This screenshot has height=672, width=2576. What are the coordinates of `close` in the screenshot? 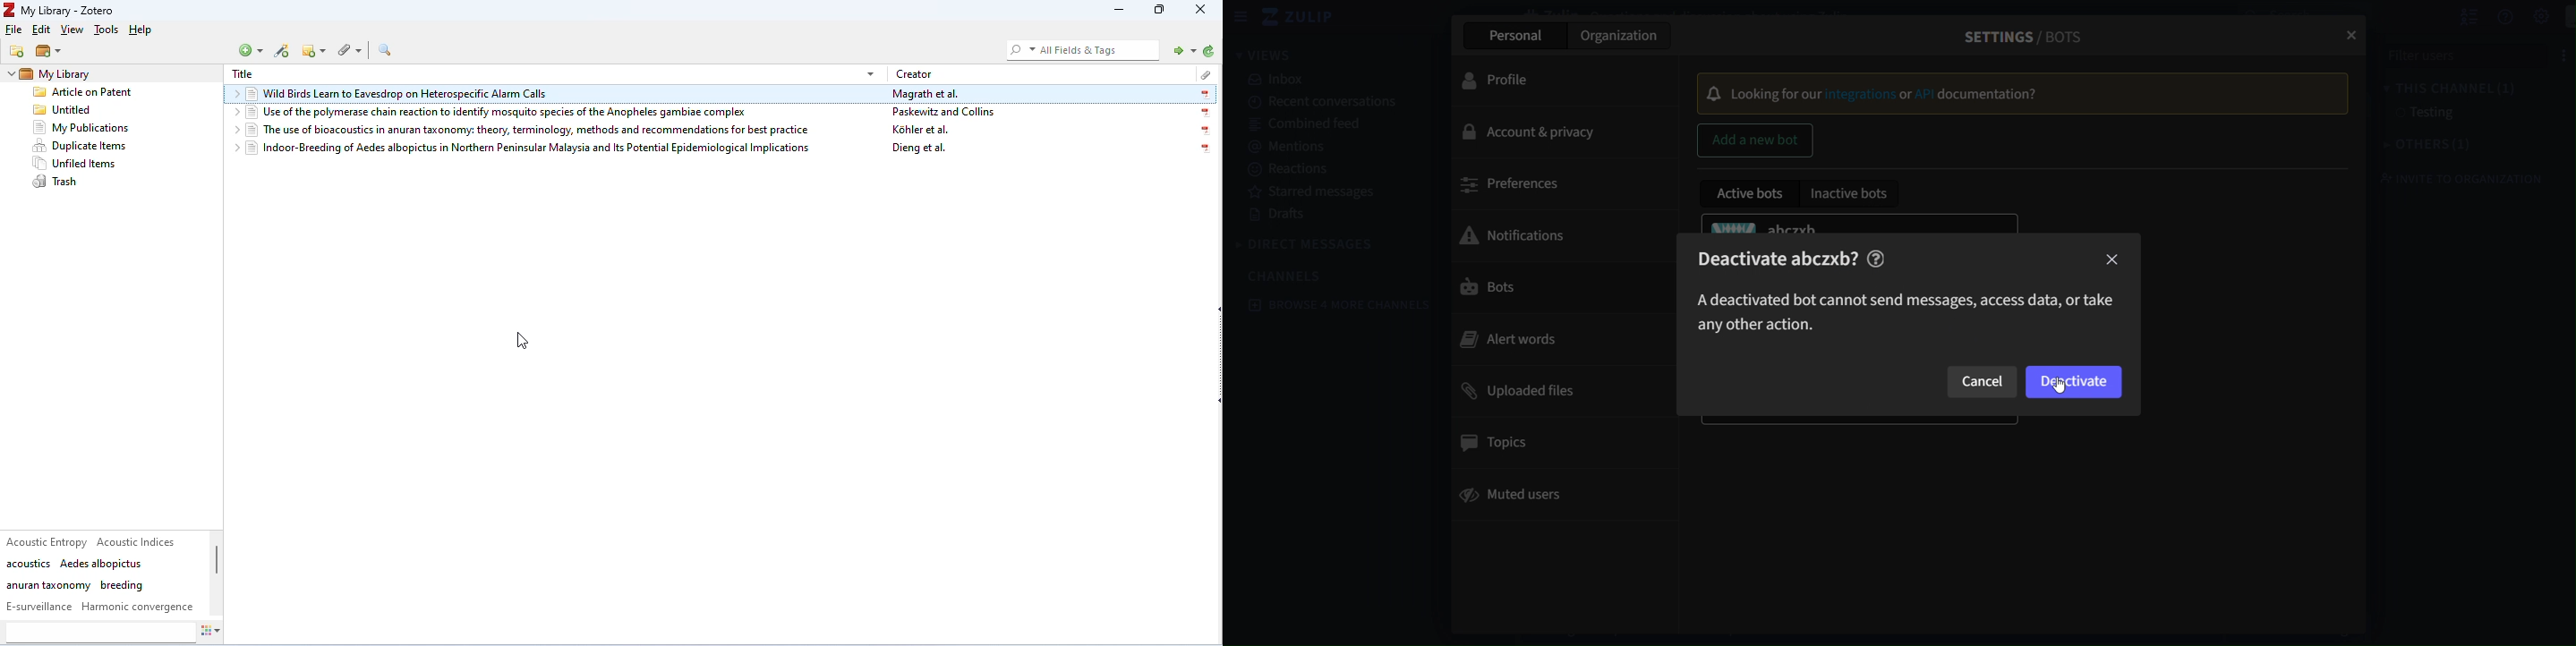 It's located at (2113, 260).